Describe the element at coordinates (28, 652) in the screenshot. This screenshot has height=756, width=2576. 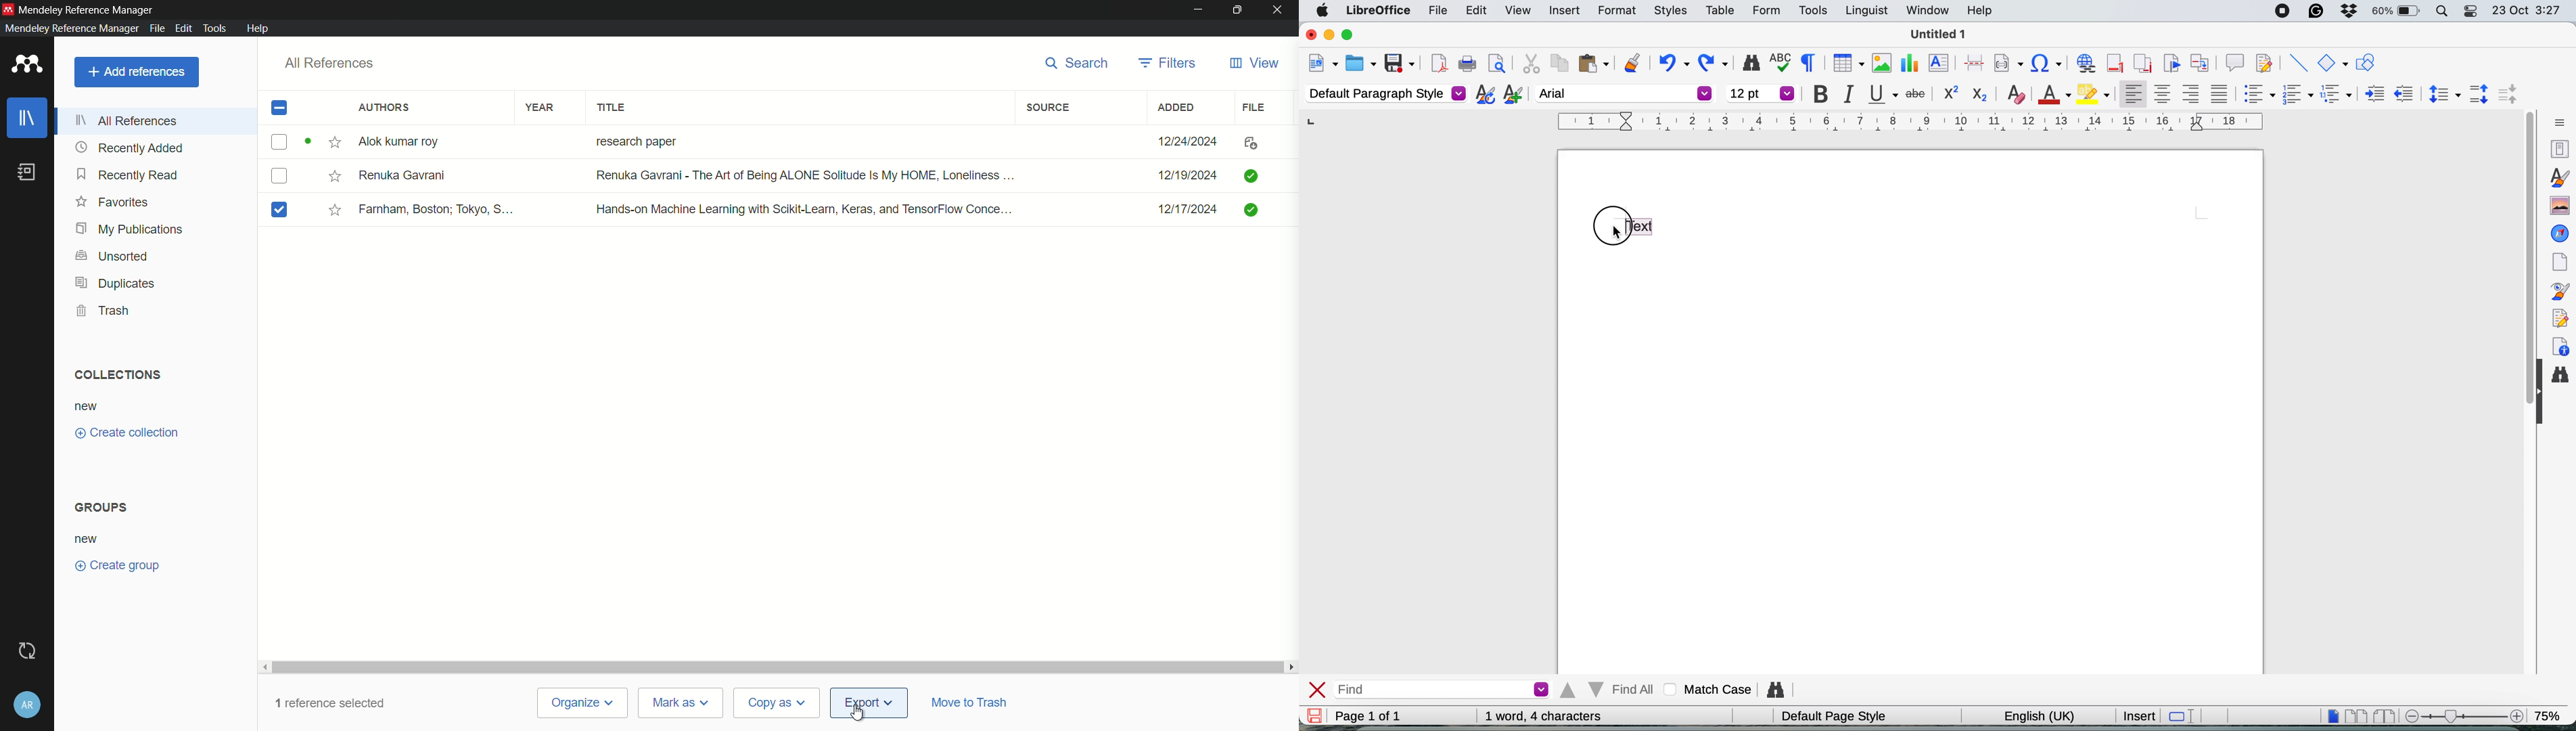
I see `sync` at that location.